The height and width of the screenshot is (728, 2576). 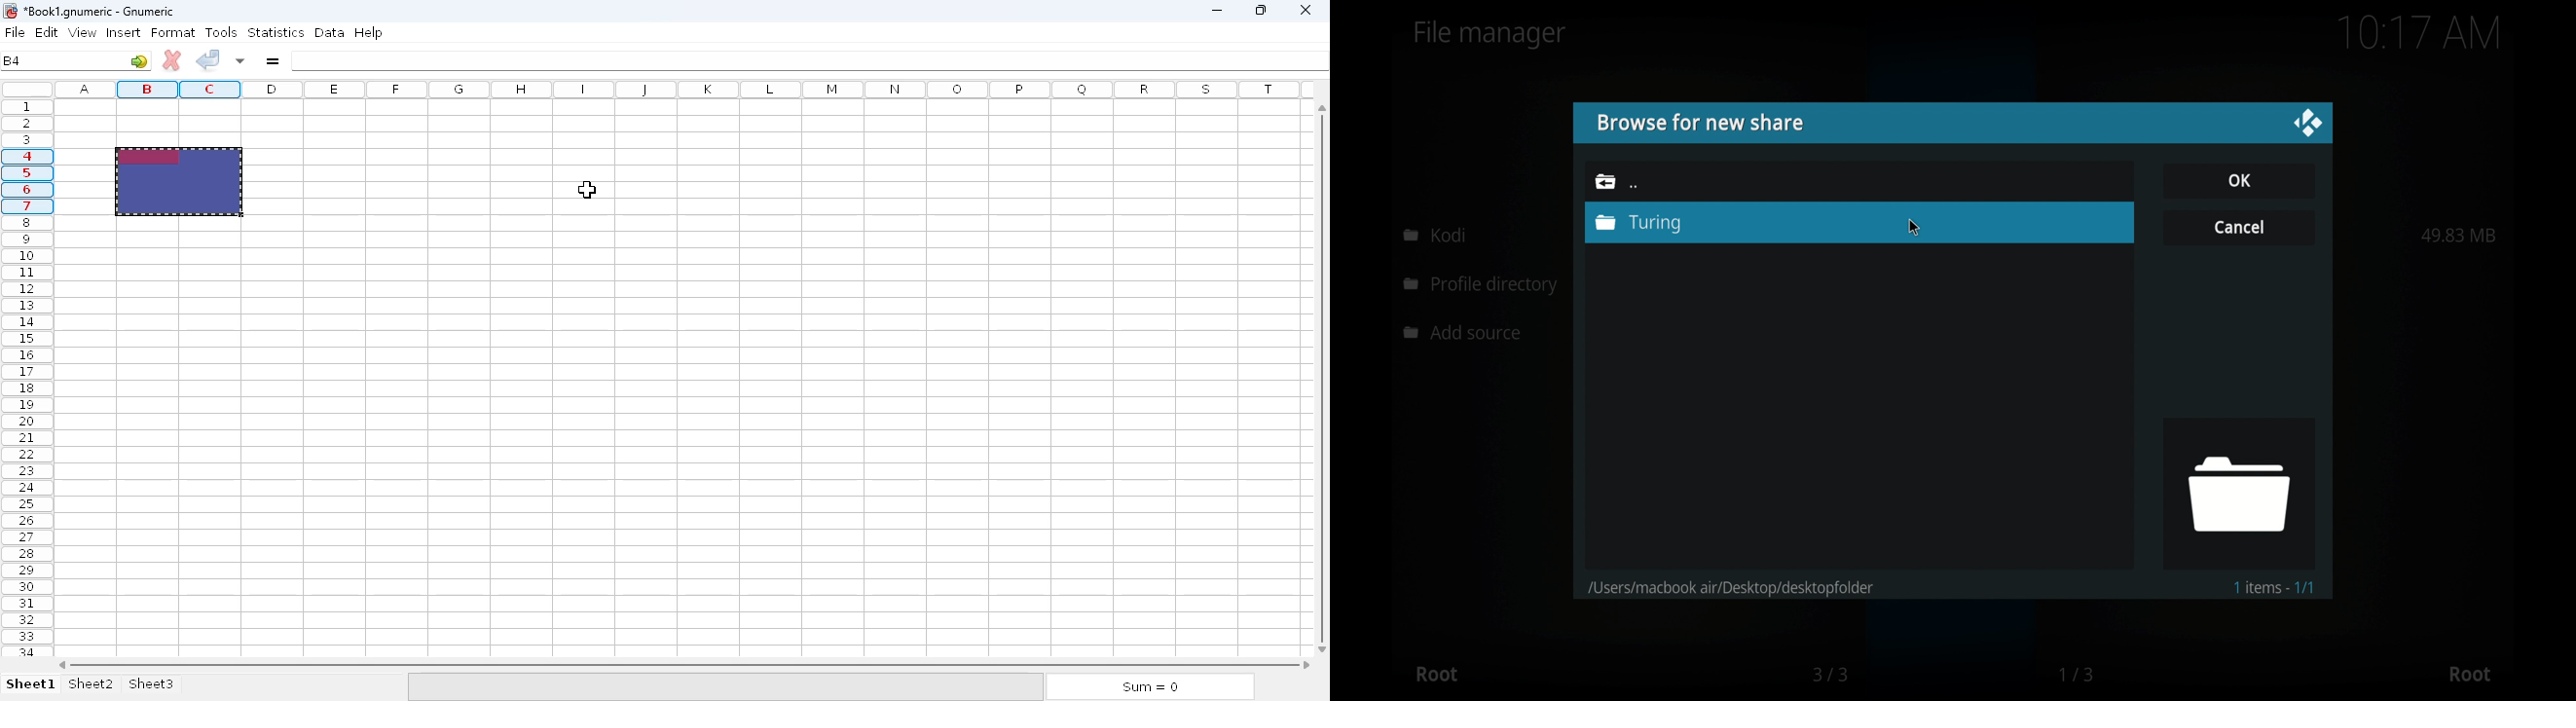 I want to click on insert, so click(x=123, y=32).